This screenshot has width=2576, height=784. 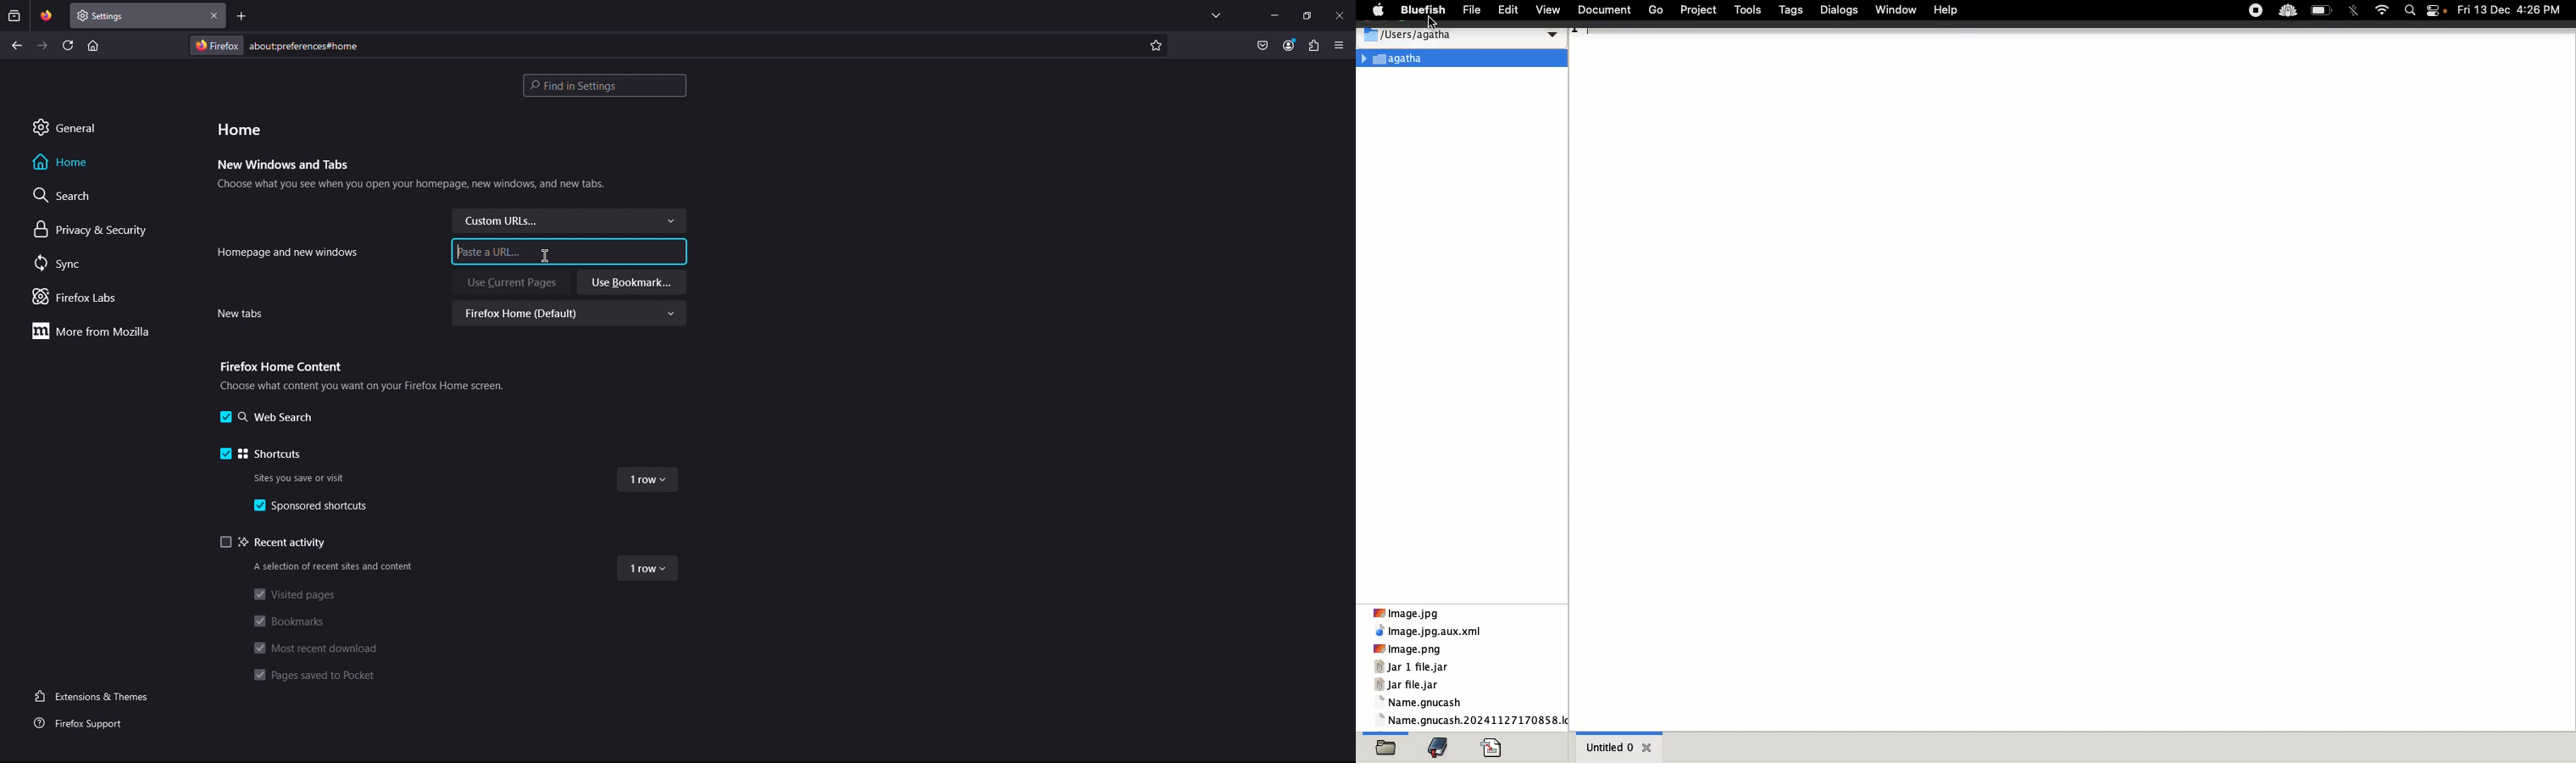 I want to click on Home, so click(x=239, y=128).